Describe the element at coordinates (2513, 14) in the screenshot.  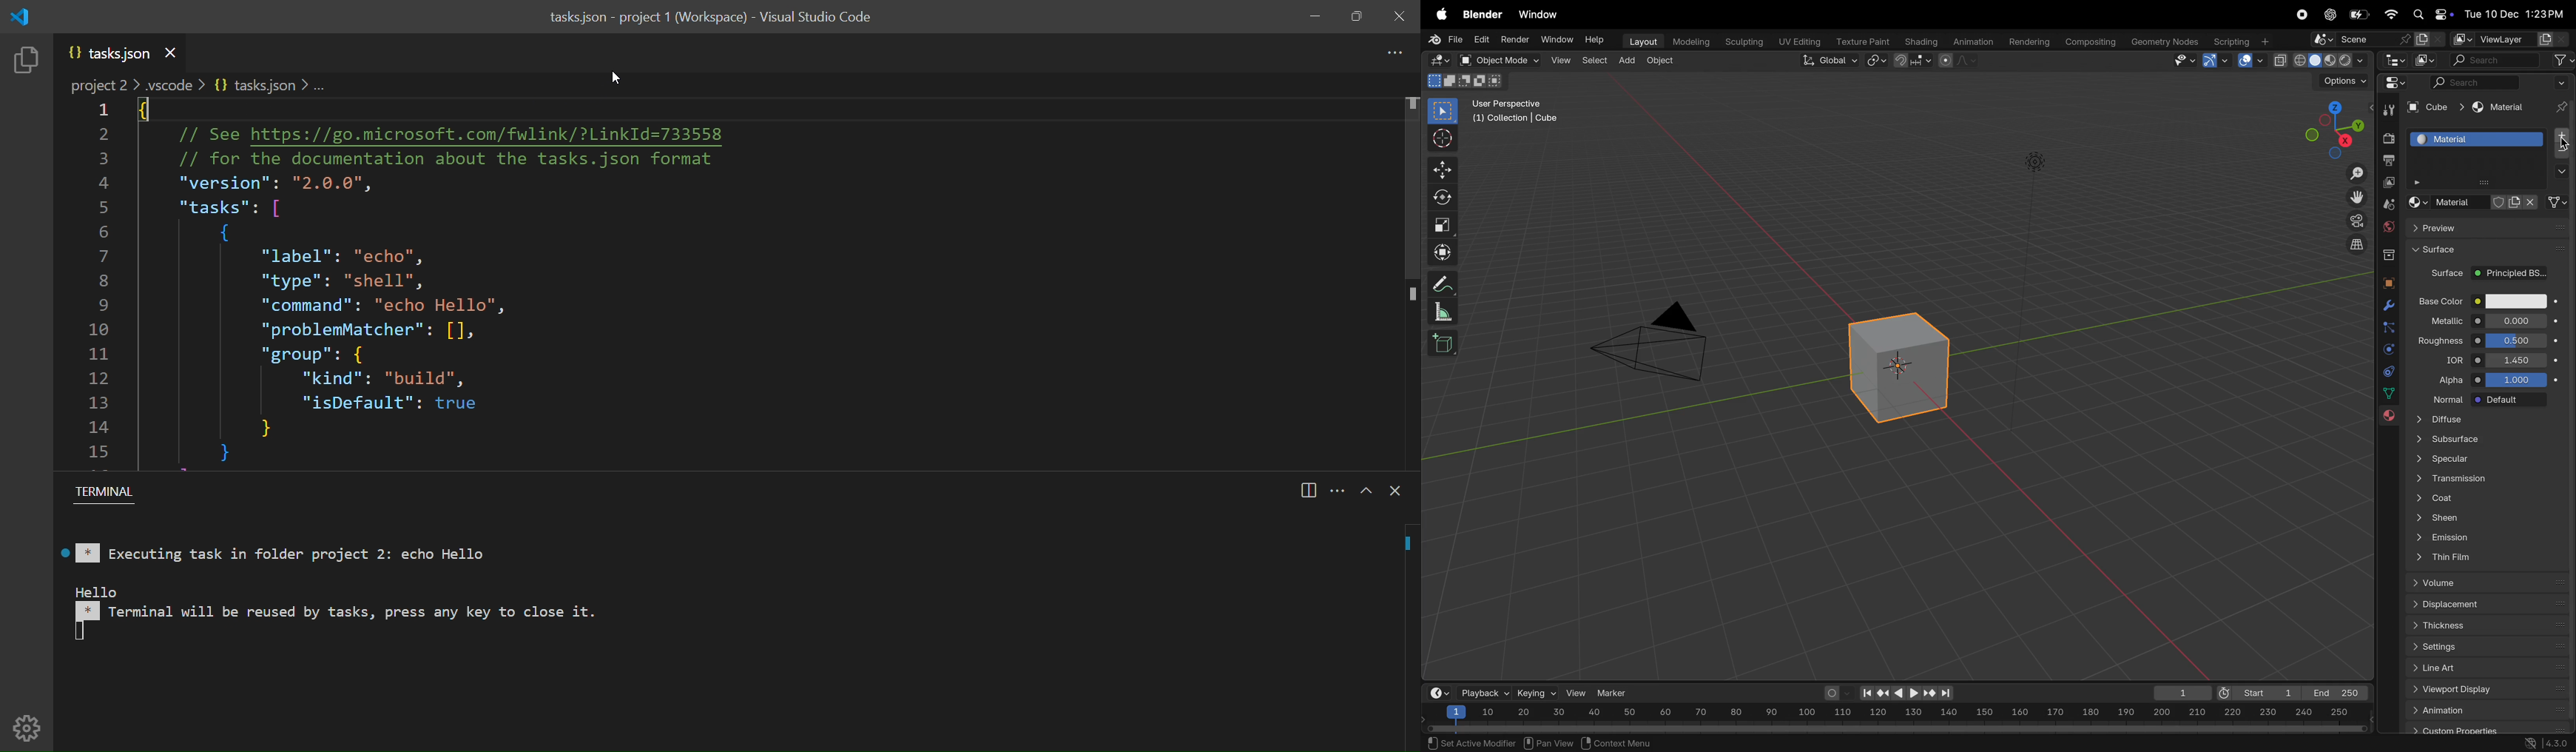
I see `Tue 12 dec 1.23 pm` at that location.